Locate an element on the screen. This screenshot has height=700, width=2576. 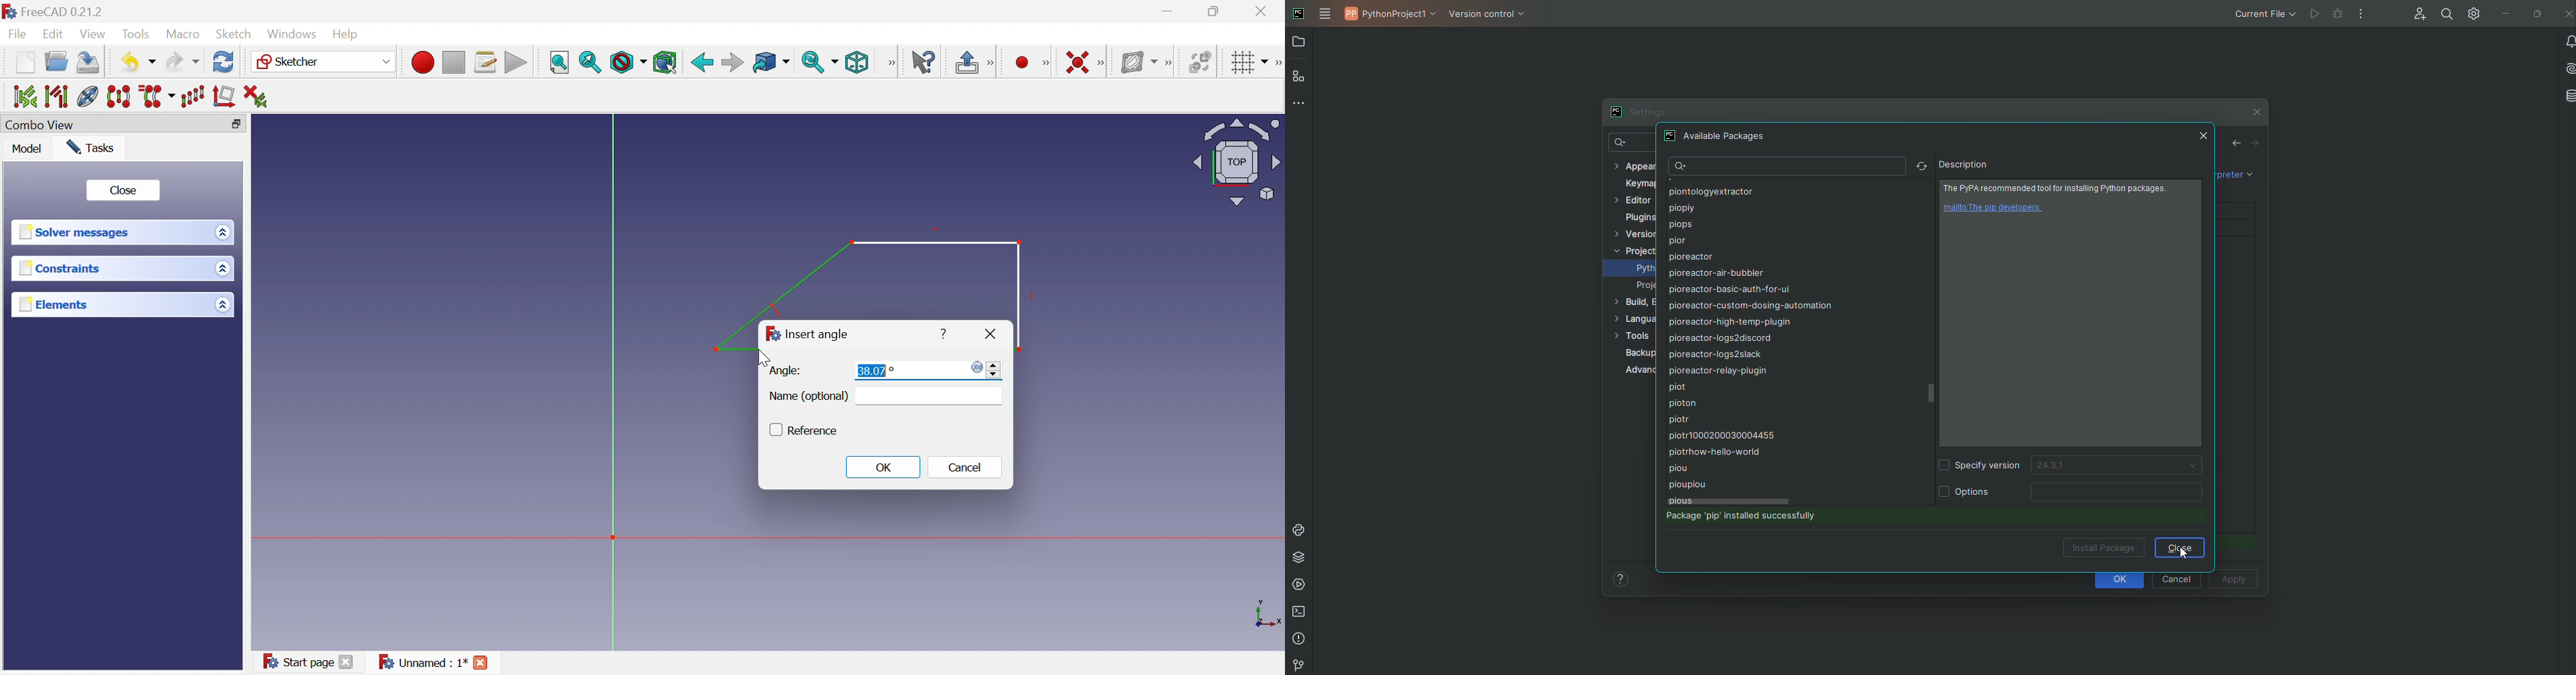
Fit all is located at coordinates (560, 61).